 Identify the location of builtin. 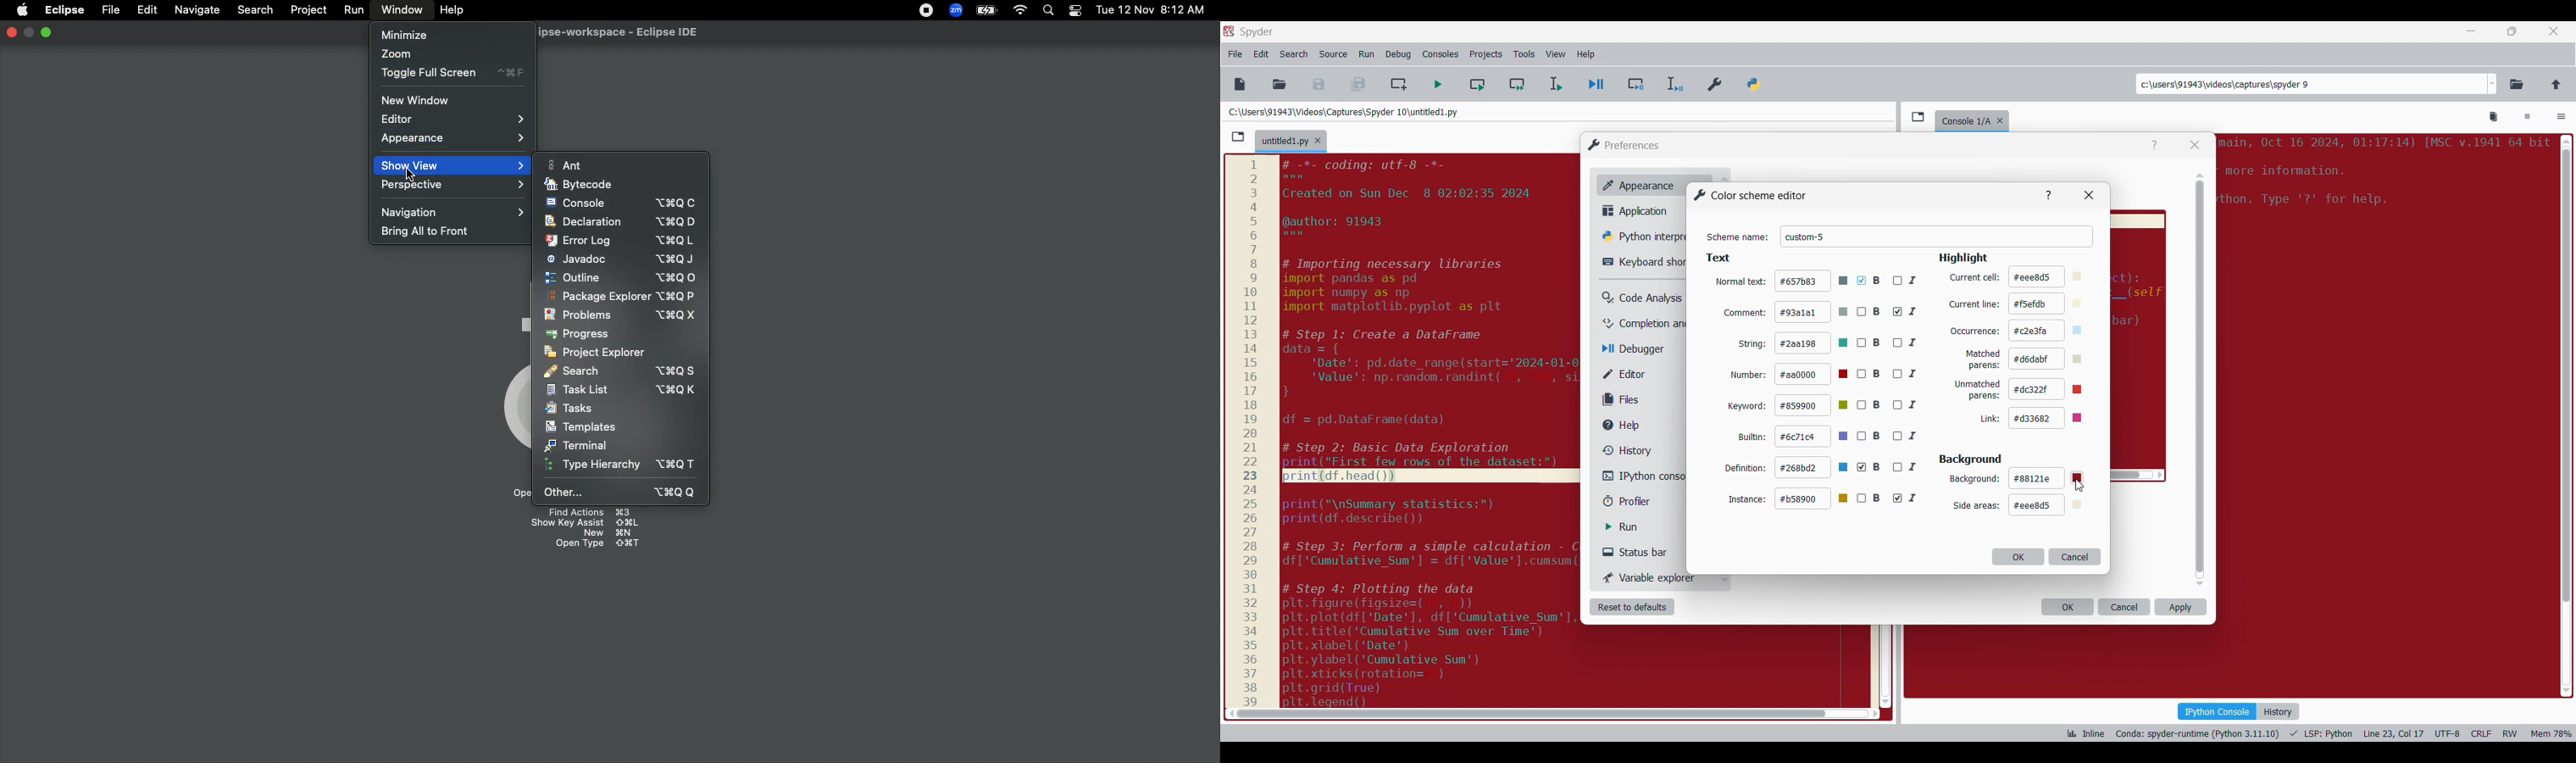
(1753, 437).